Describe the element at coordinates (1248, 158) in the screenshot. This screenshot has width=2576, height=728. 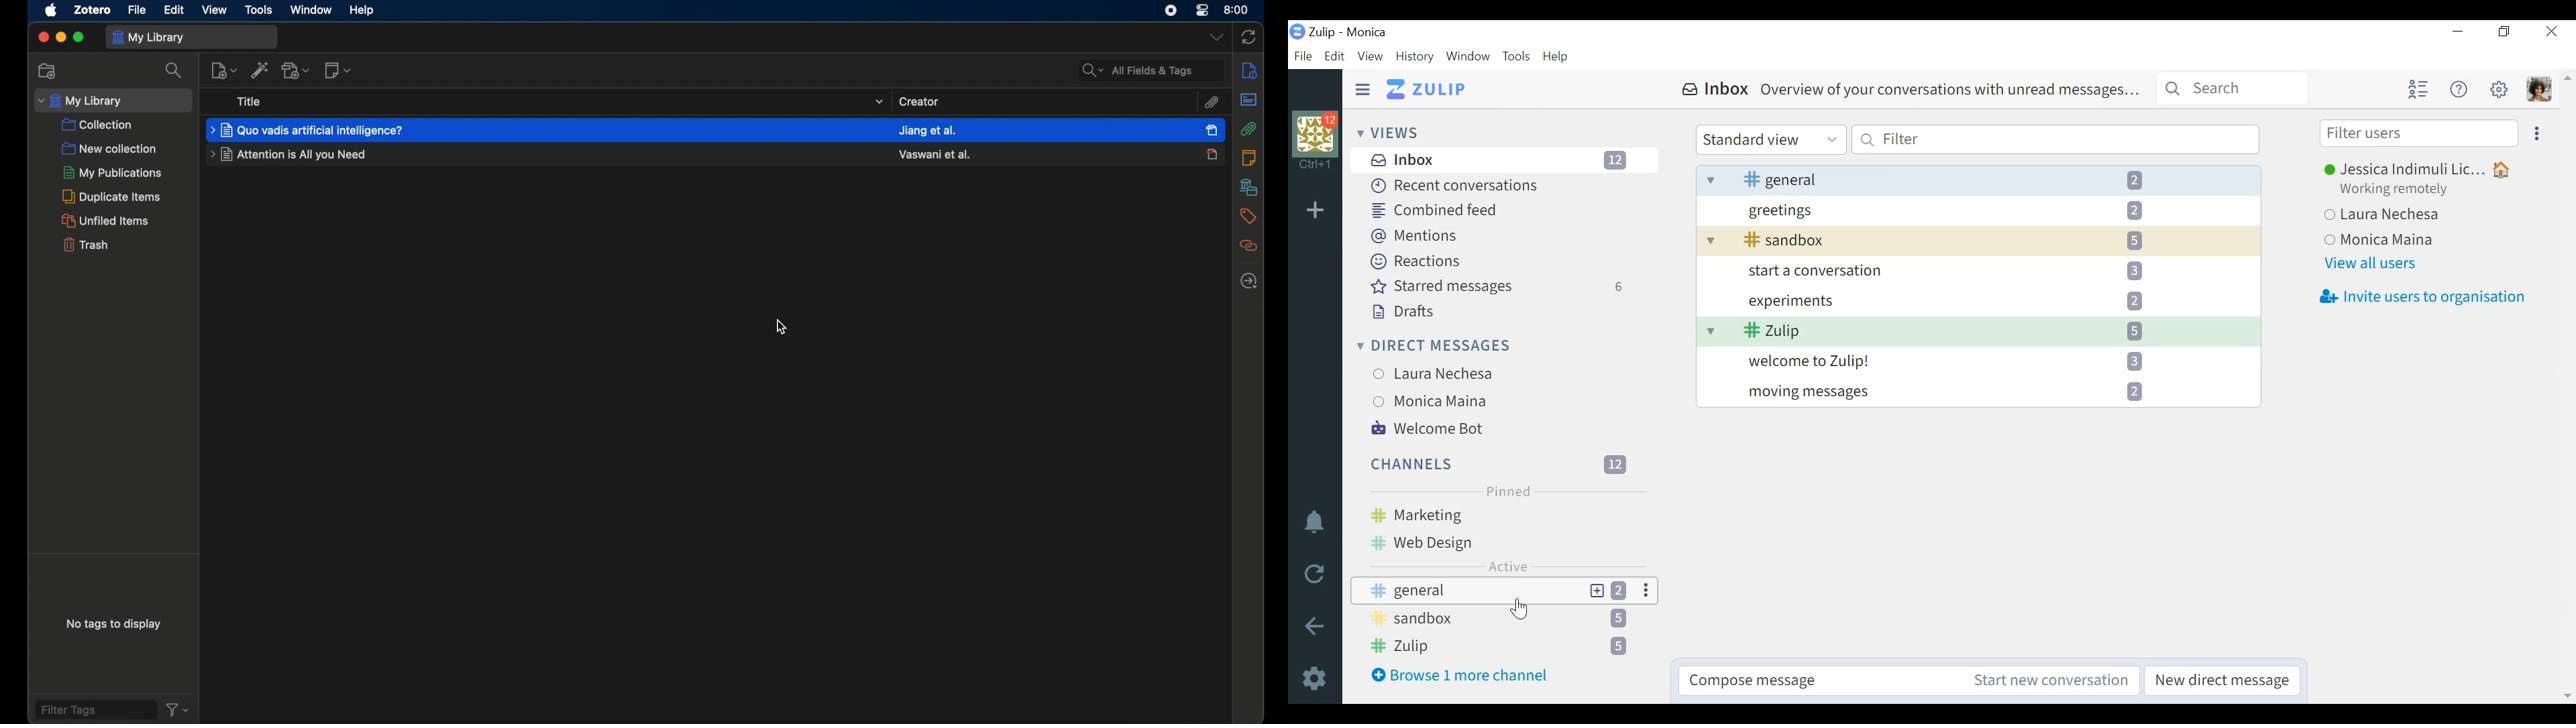
I see `notes` at that location.